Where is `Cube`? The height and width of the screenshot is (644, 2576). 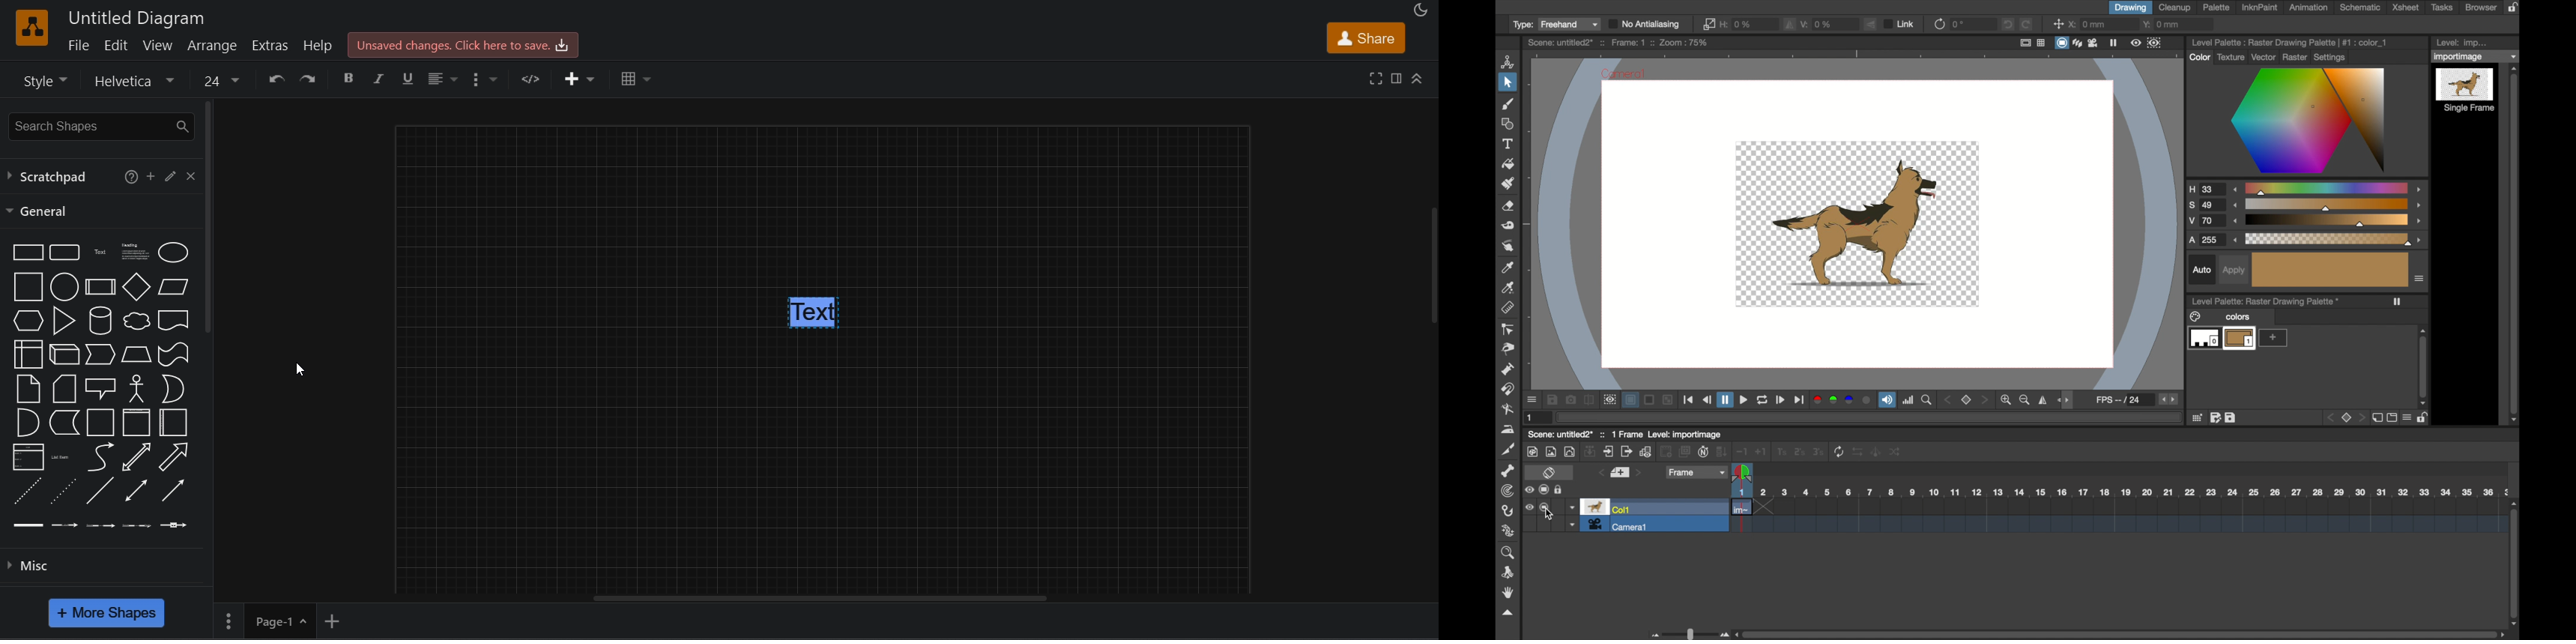 Cube is located at coordinates (64, 354).